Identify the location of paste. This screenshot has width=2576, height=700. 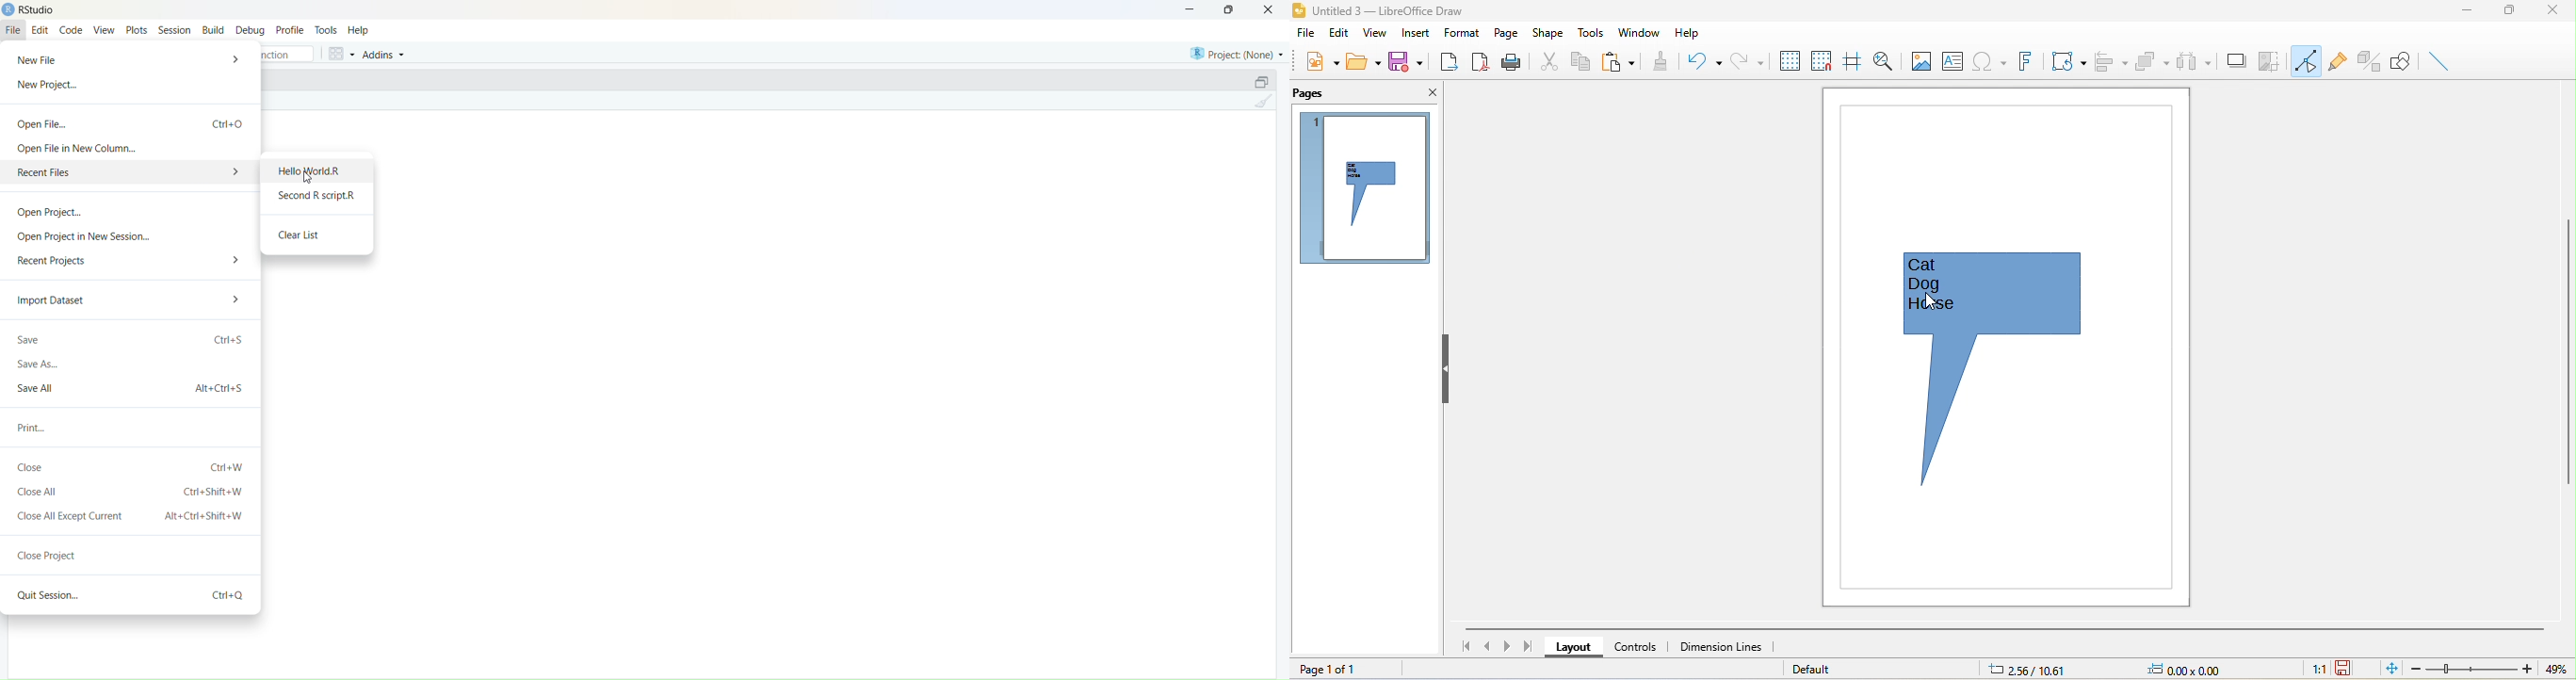
(1618, 62).